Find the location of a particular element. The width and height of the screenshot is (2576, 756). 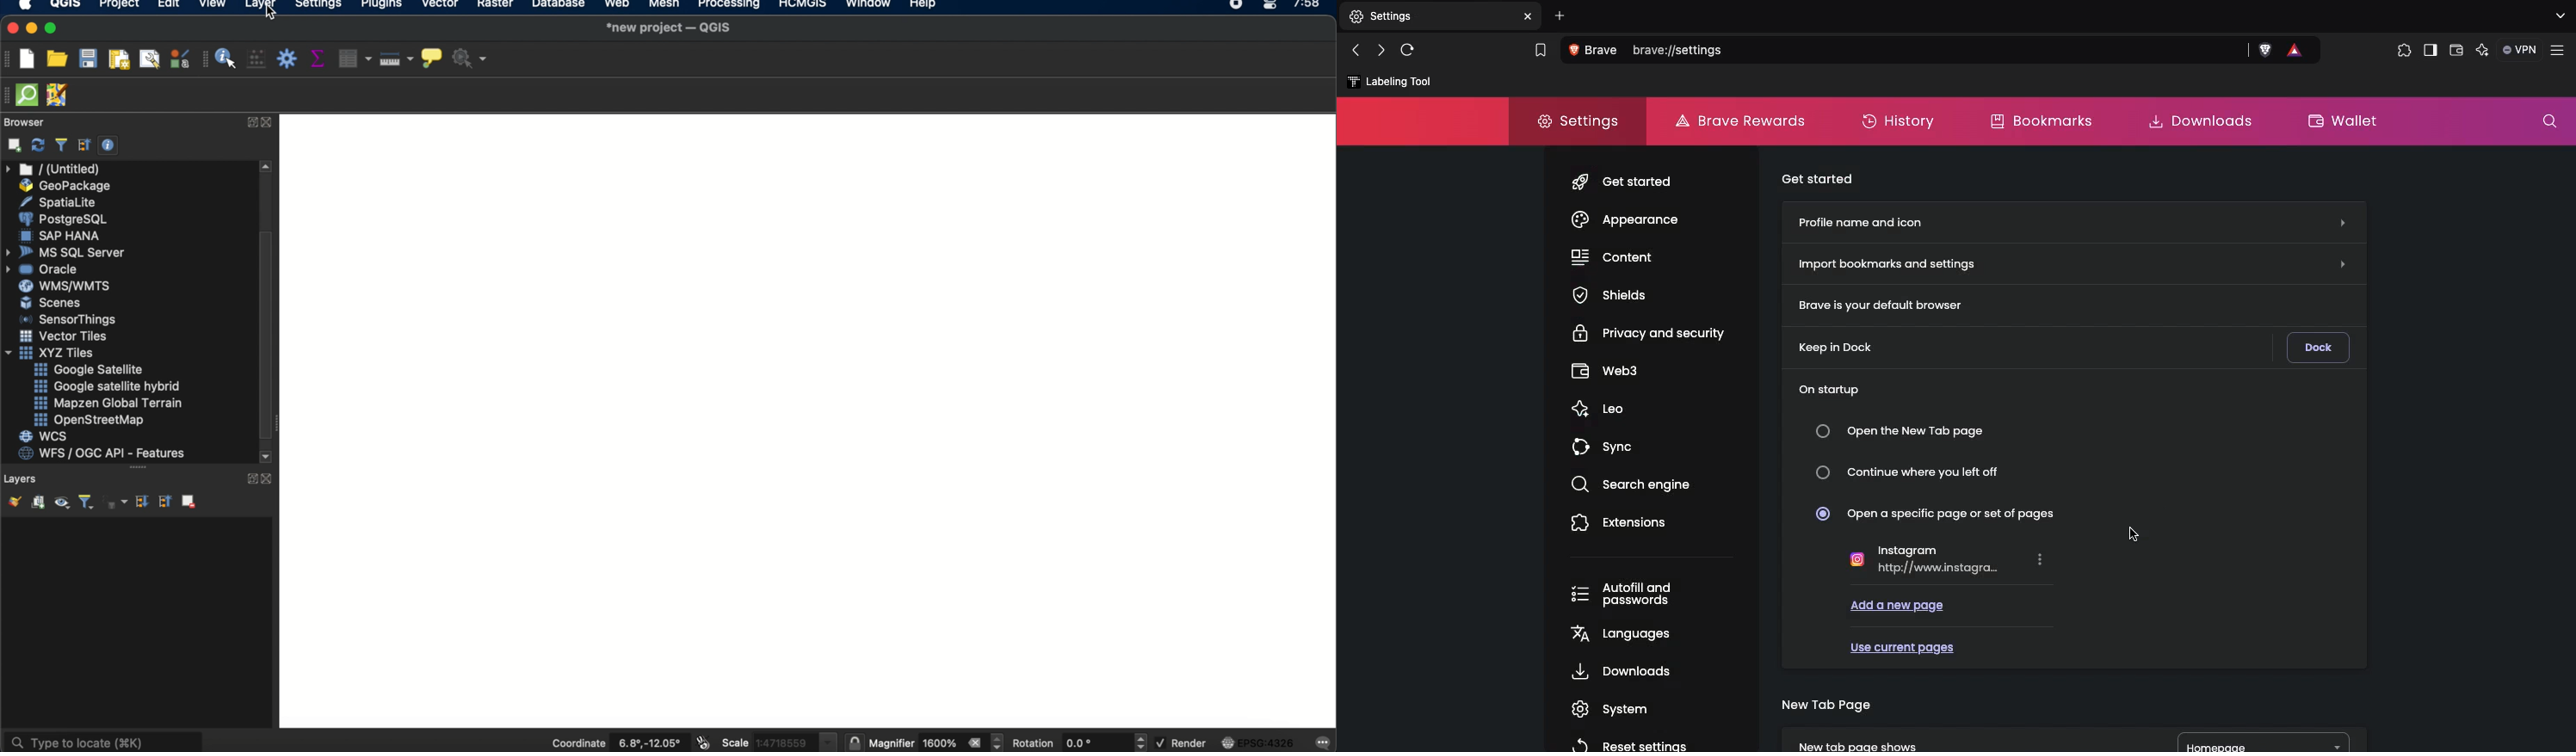

maximize is located at coordinates (52, 29).